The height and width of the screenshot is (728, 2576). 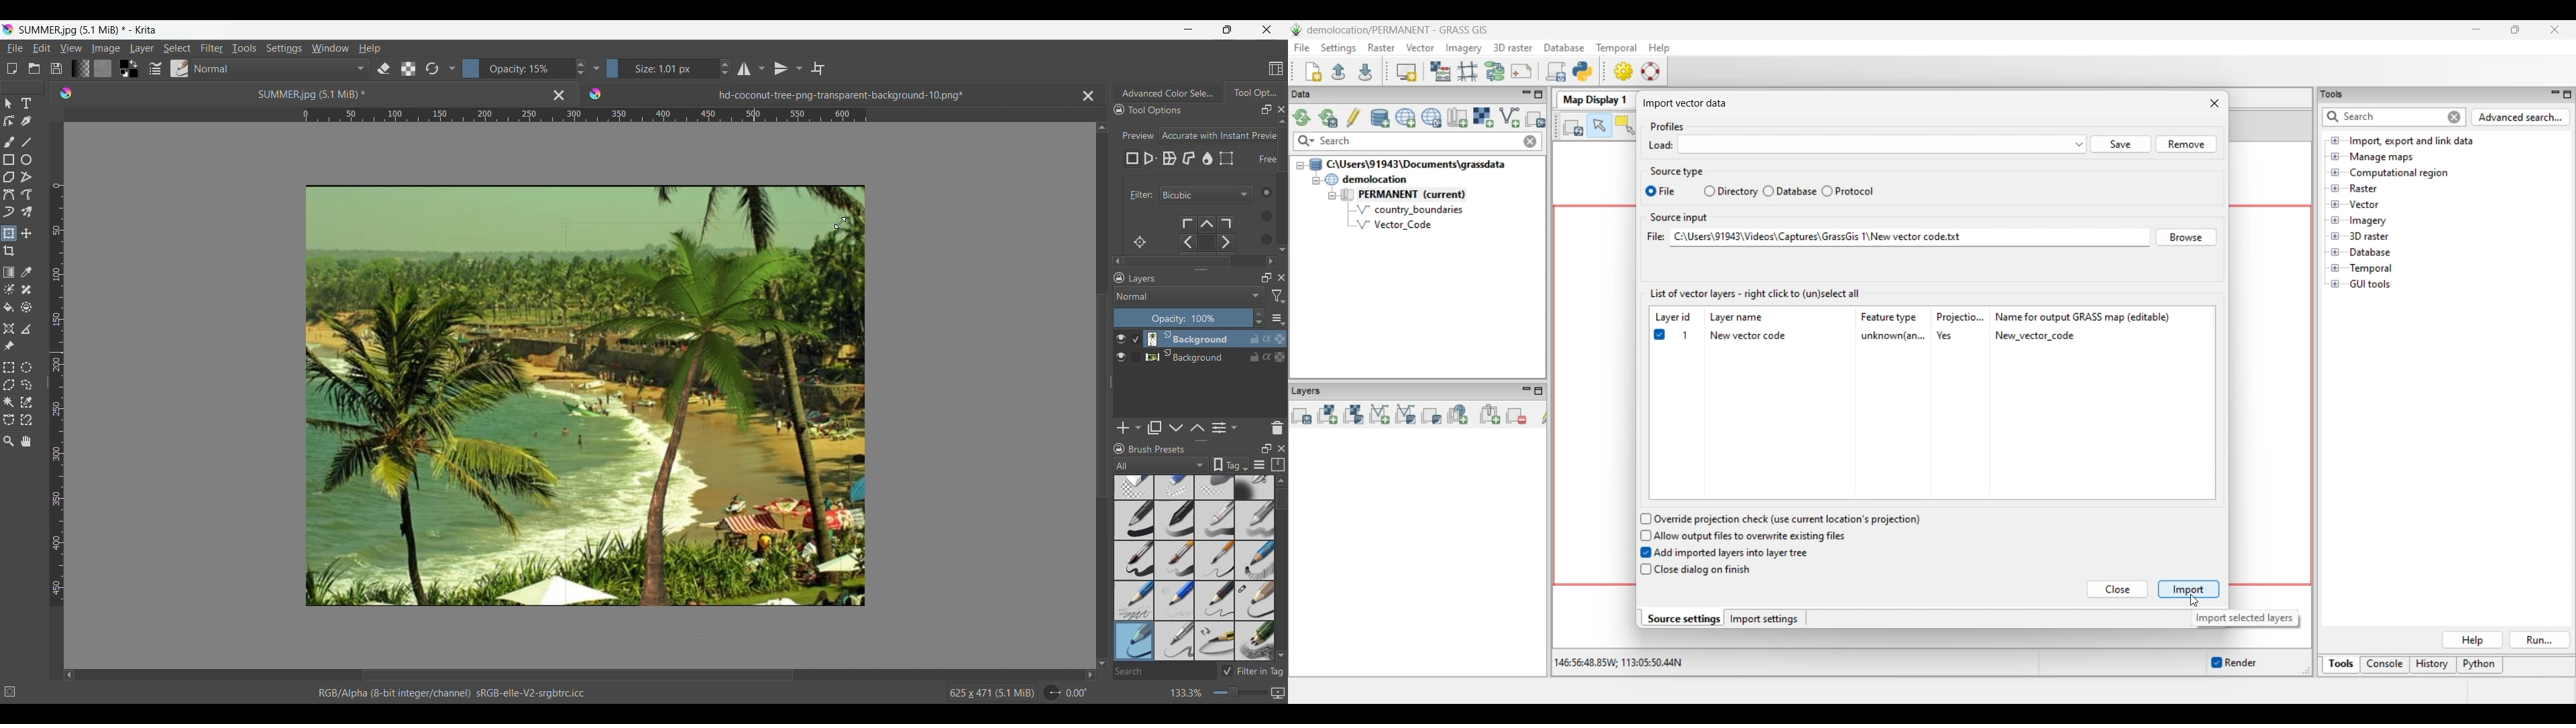 I want to click on Normal, so click(x=280, y=68).